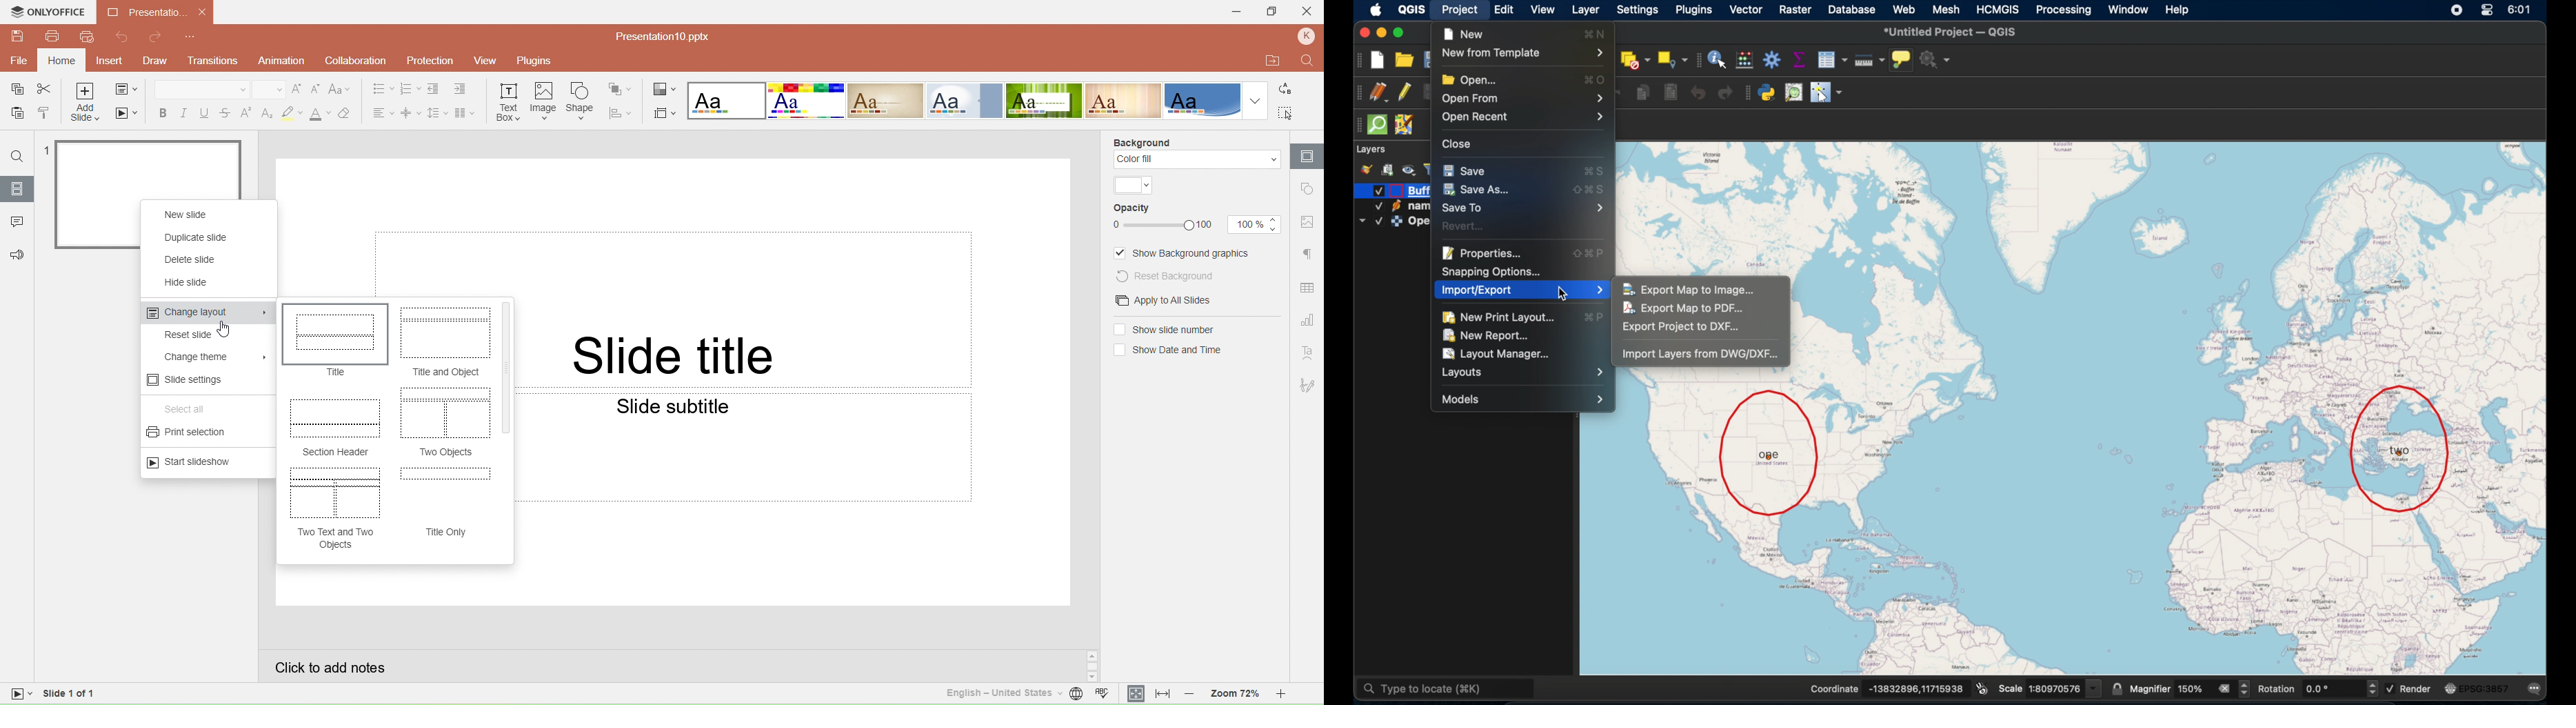  What do you see at coordinates (2391, 689) in the screenshot?
I see `Checked checkbox` at bounding box center [2391, 689].